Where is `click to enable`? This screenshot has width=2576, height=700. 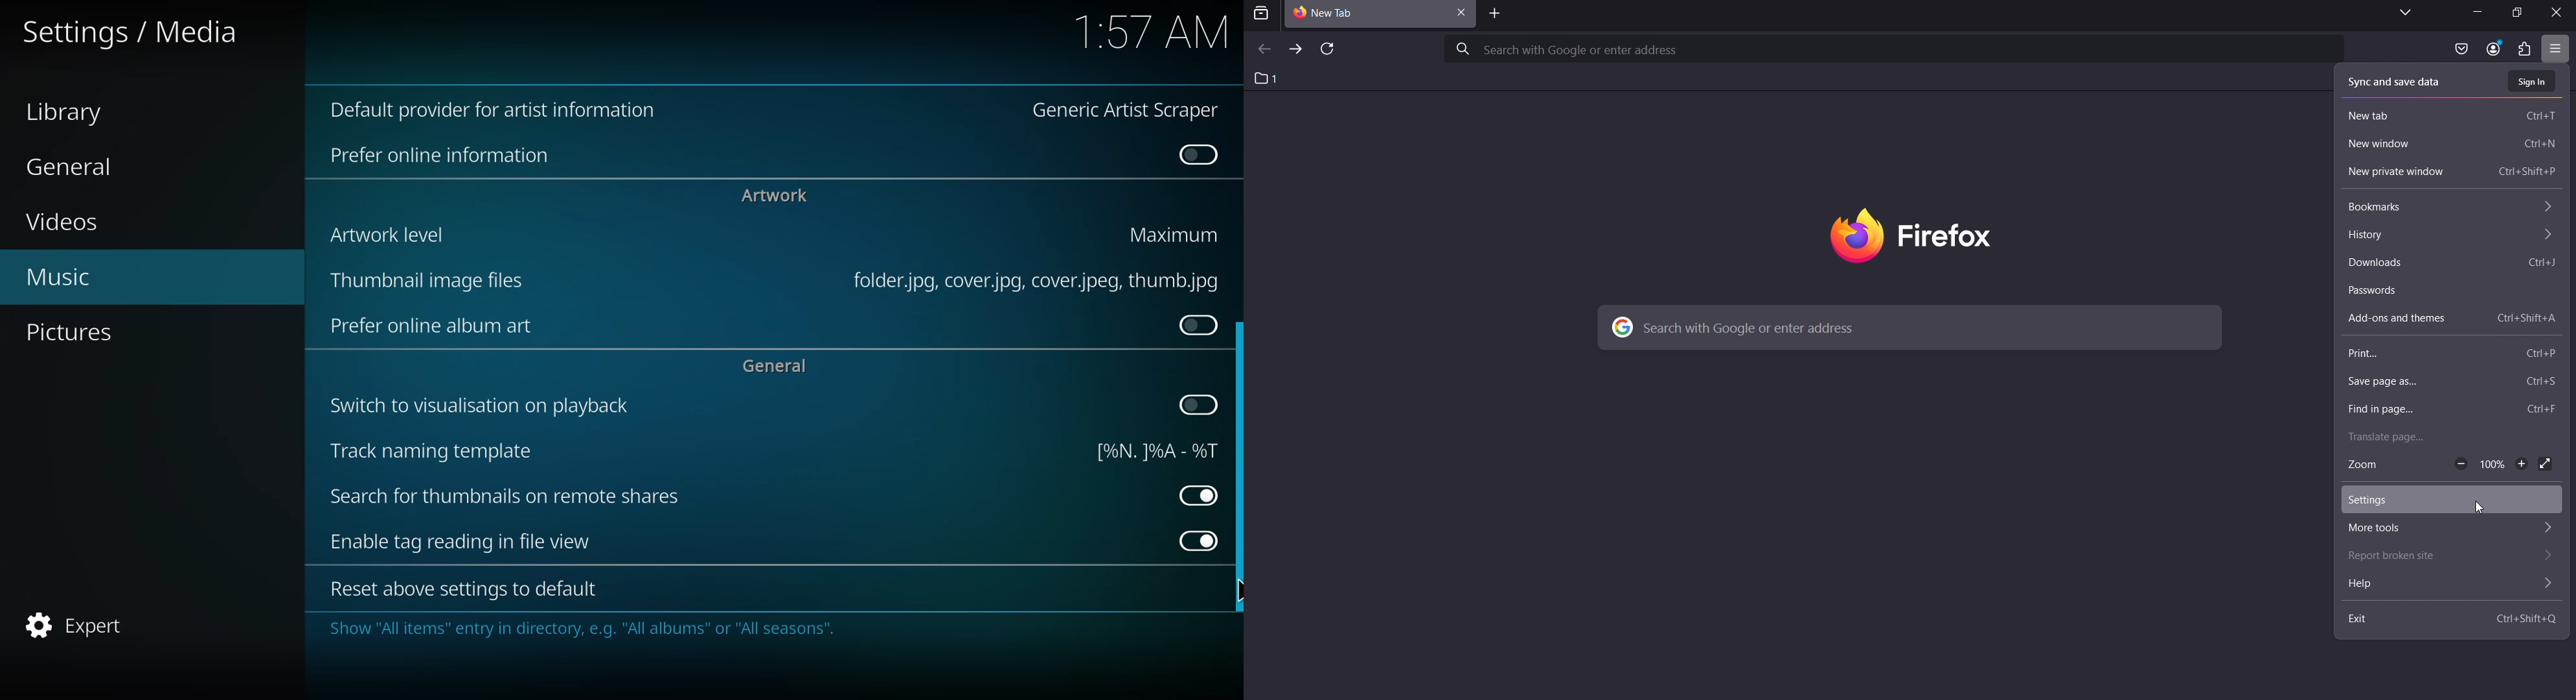 click to enable is located at coordinates (1193, 324).